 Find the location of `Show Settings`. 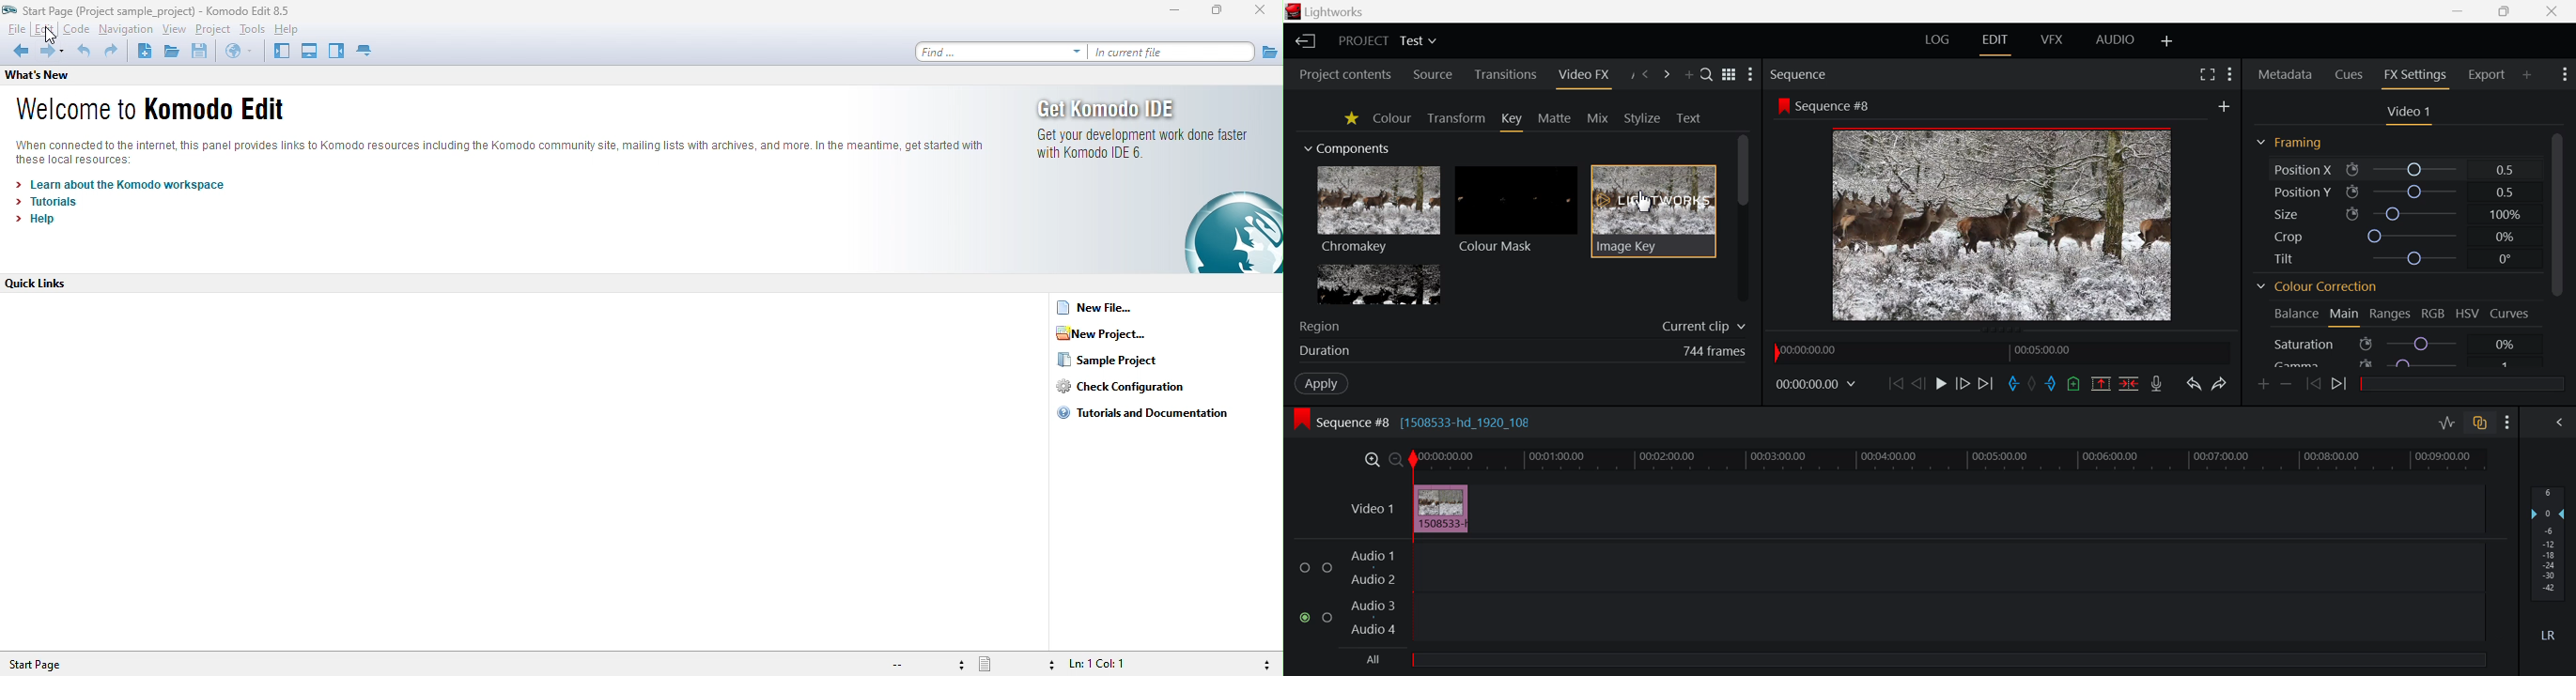

Show Settings is located at coordinates (2565, 74).